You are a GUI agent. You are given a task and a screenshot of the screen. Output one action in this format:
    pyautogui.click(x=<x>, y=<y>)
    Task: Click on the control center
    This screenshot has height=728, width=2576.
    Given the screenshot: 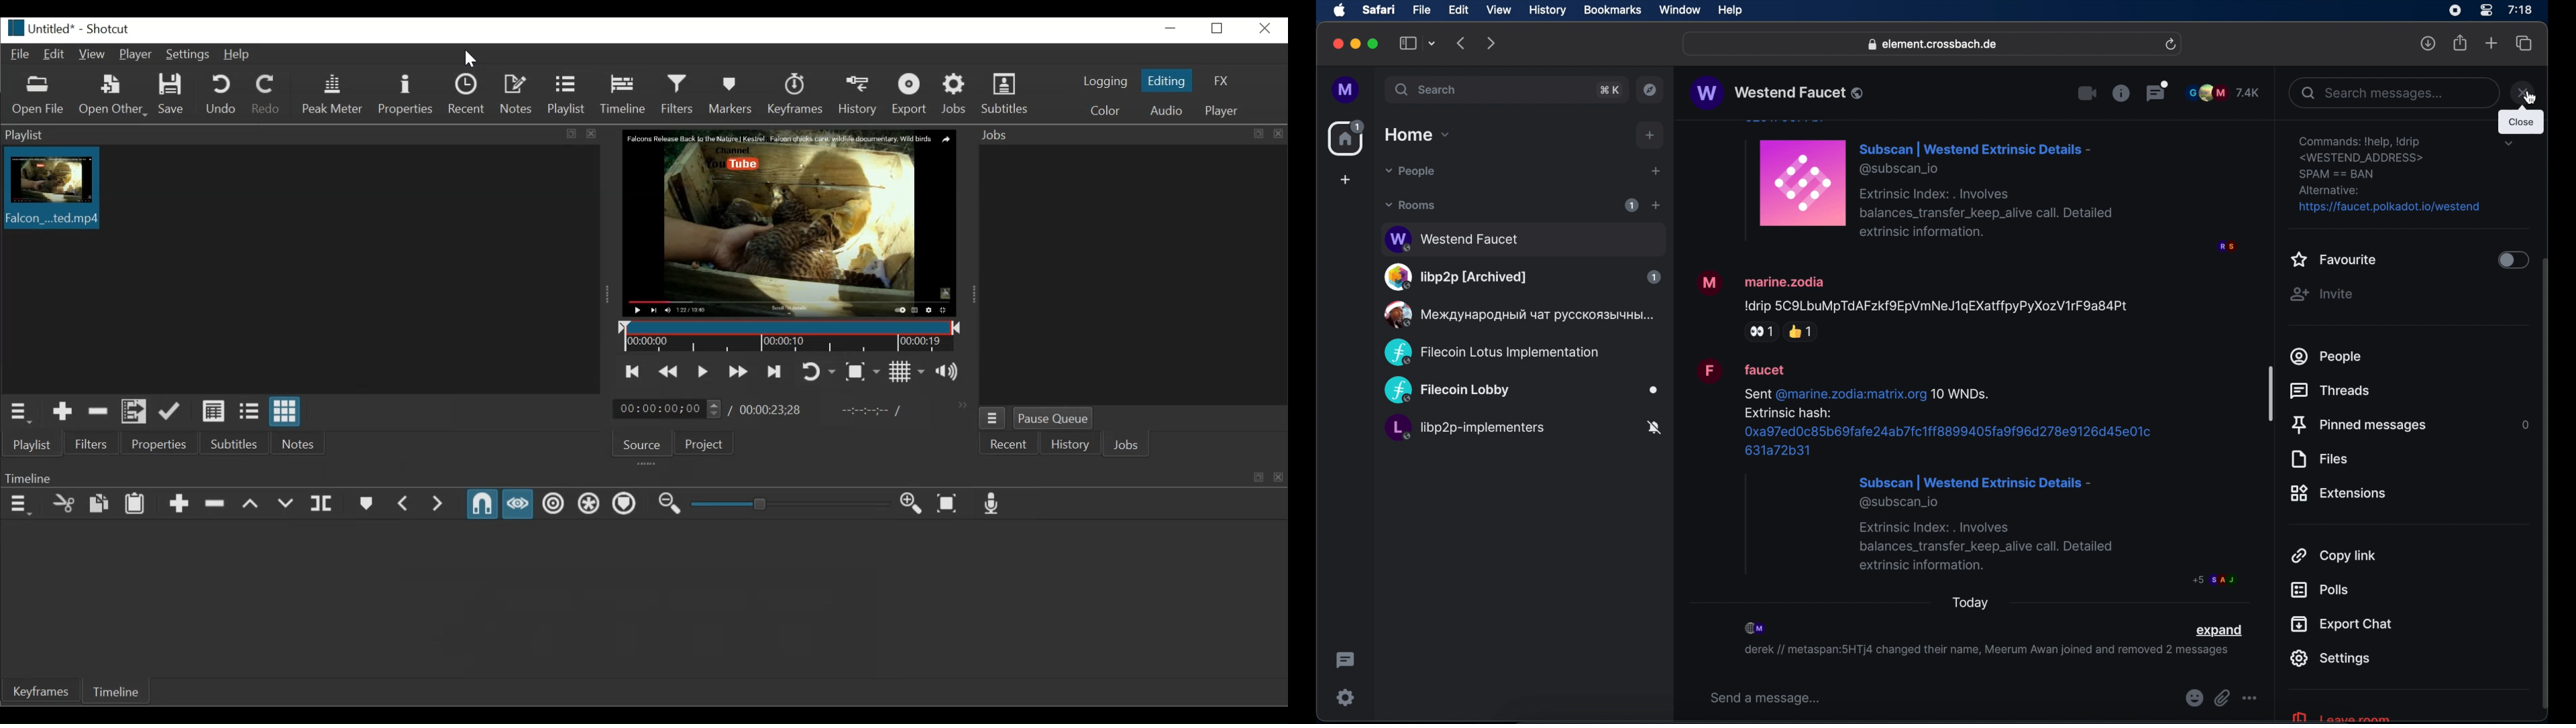 What is the action you would take?
    pyautogui.click(x=2485, y=11)
    